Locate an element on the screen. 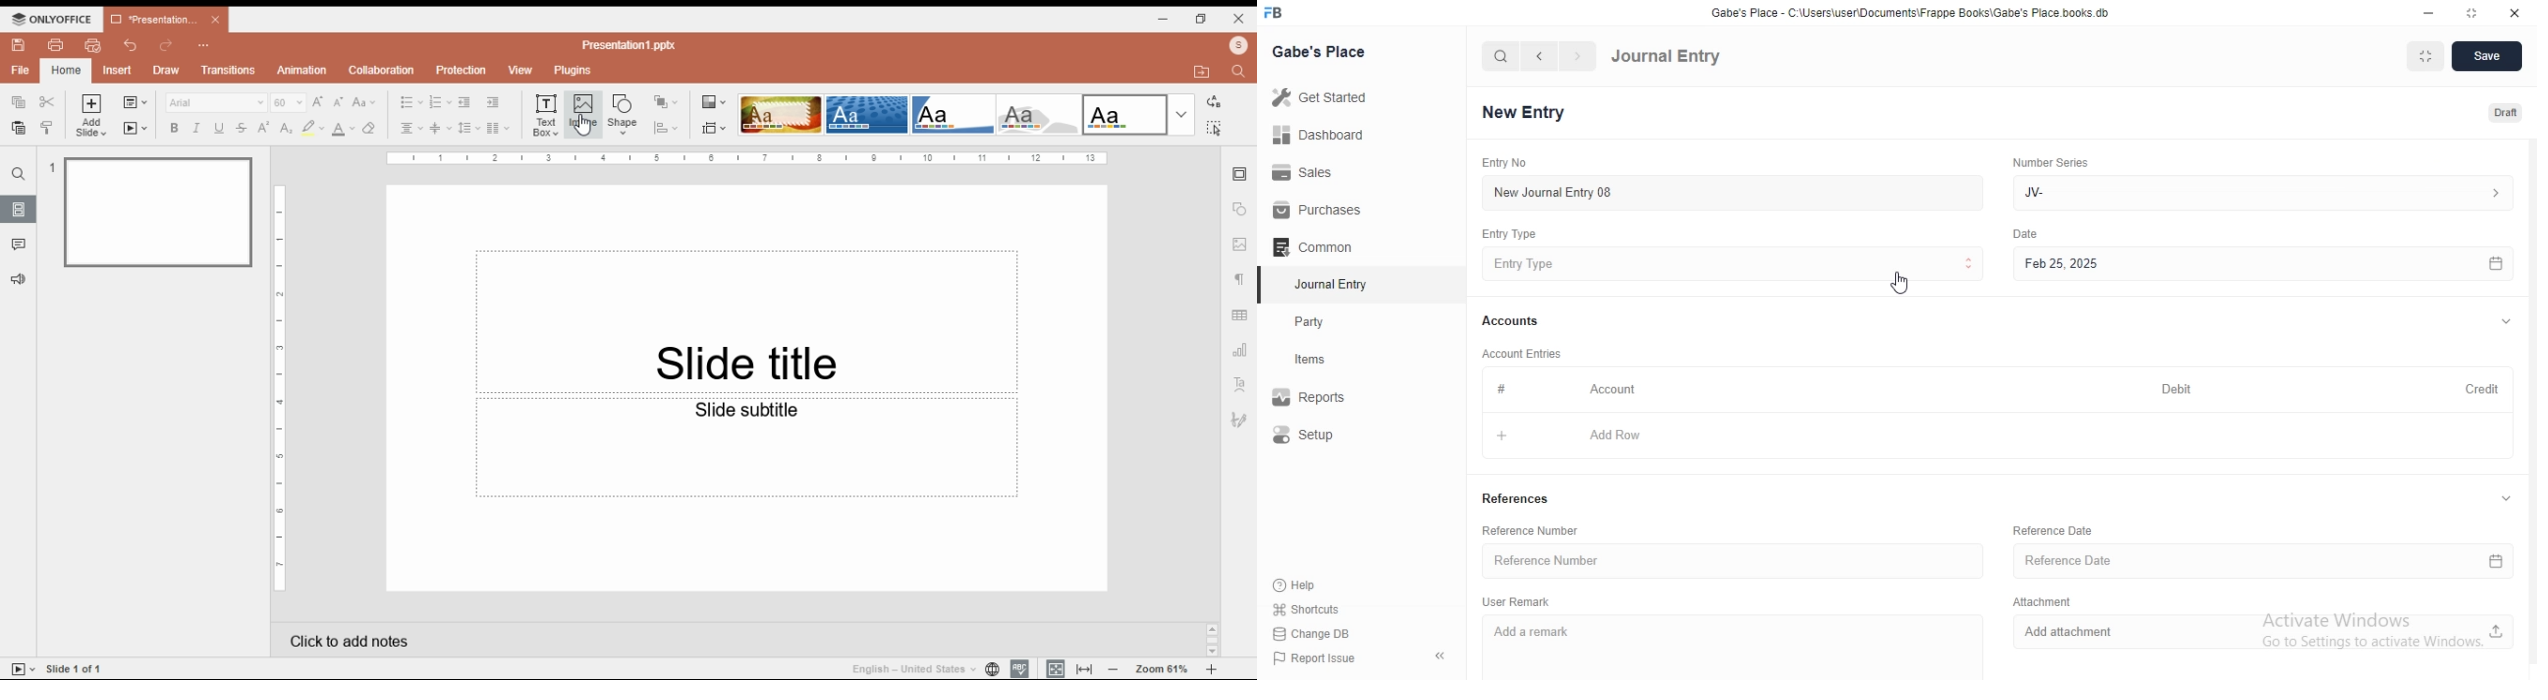 The height and width of the screenshot is (700, 2548). restore is located at coordinates (1201, 20).